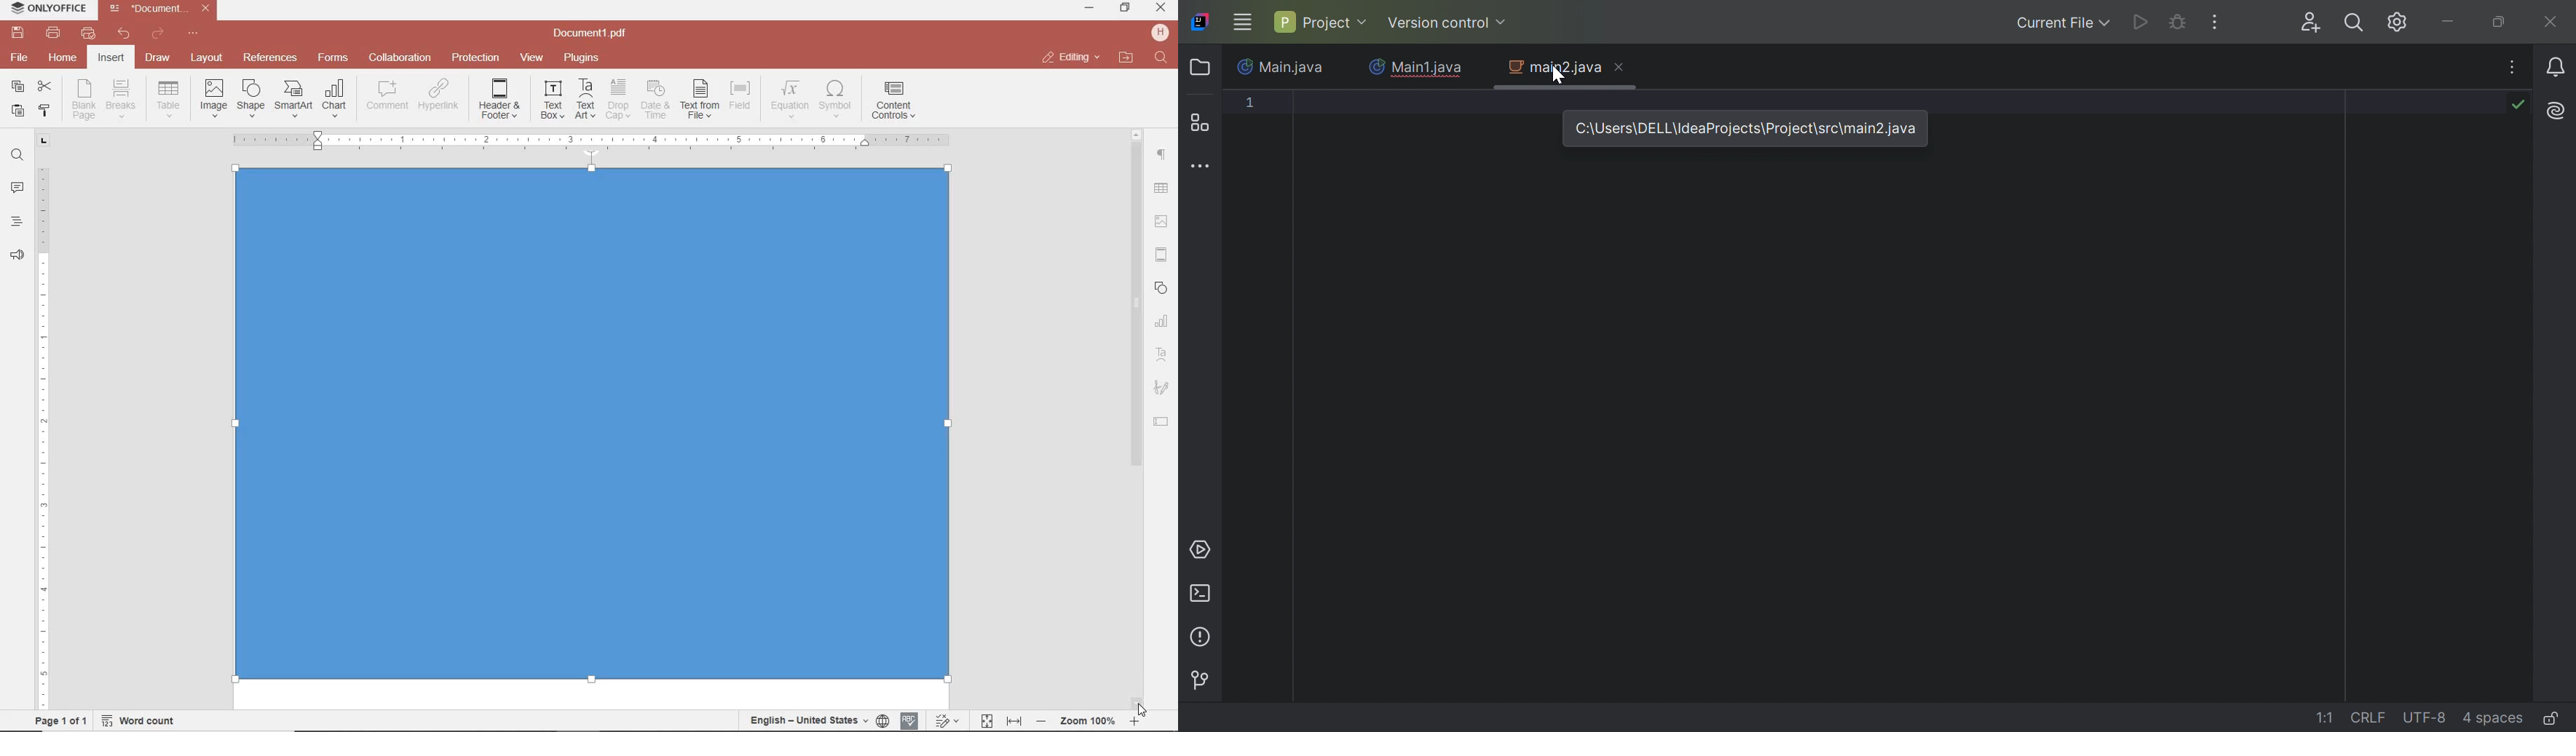  Describe the element at coordinates (654, 100) in the screenshot. I see `INSERT CURRENT DATE AND TIME` at that location.